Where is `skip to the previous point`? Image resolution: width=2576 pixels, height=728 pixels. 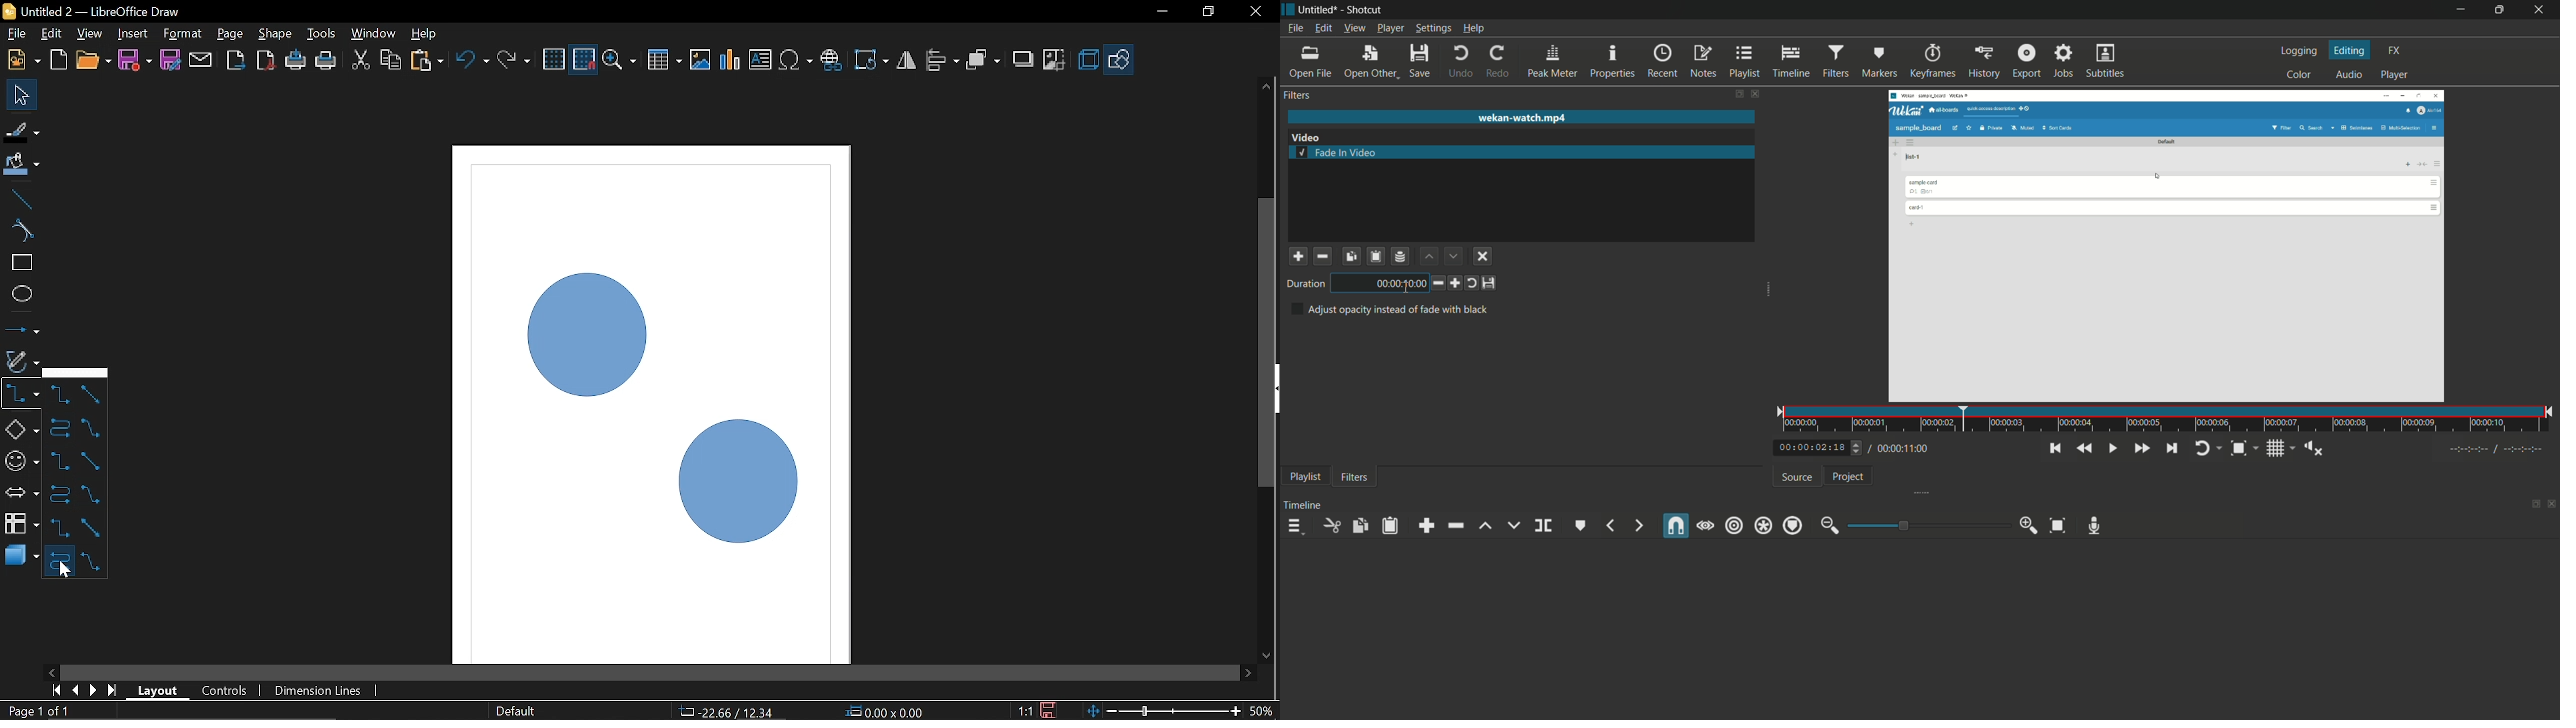 skip to the previous point is located at coordinates (2057, 449).